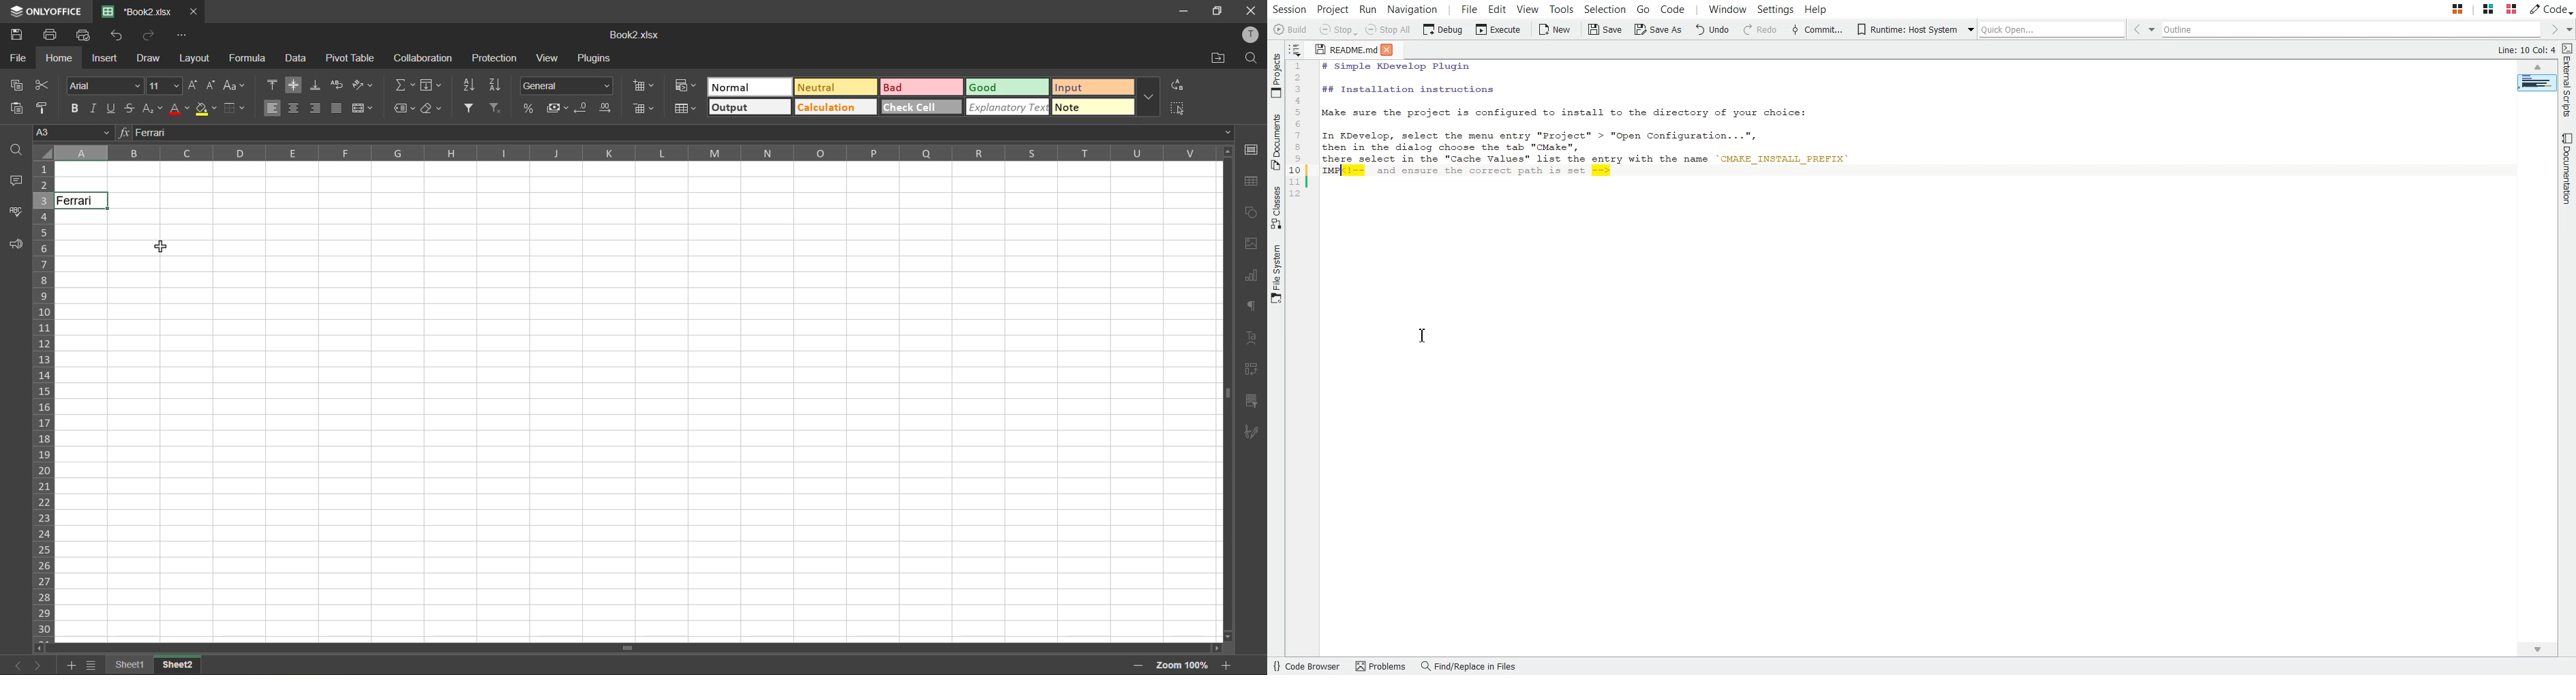  Describe the element at coordinates (351, 57) in the screenshot. I see `pivot table` at that location.